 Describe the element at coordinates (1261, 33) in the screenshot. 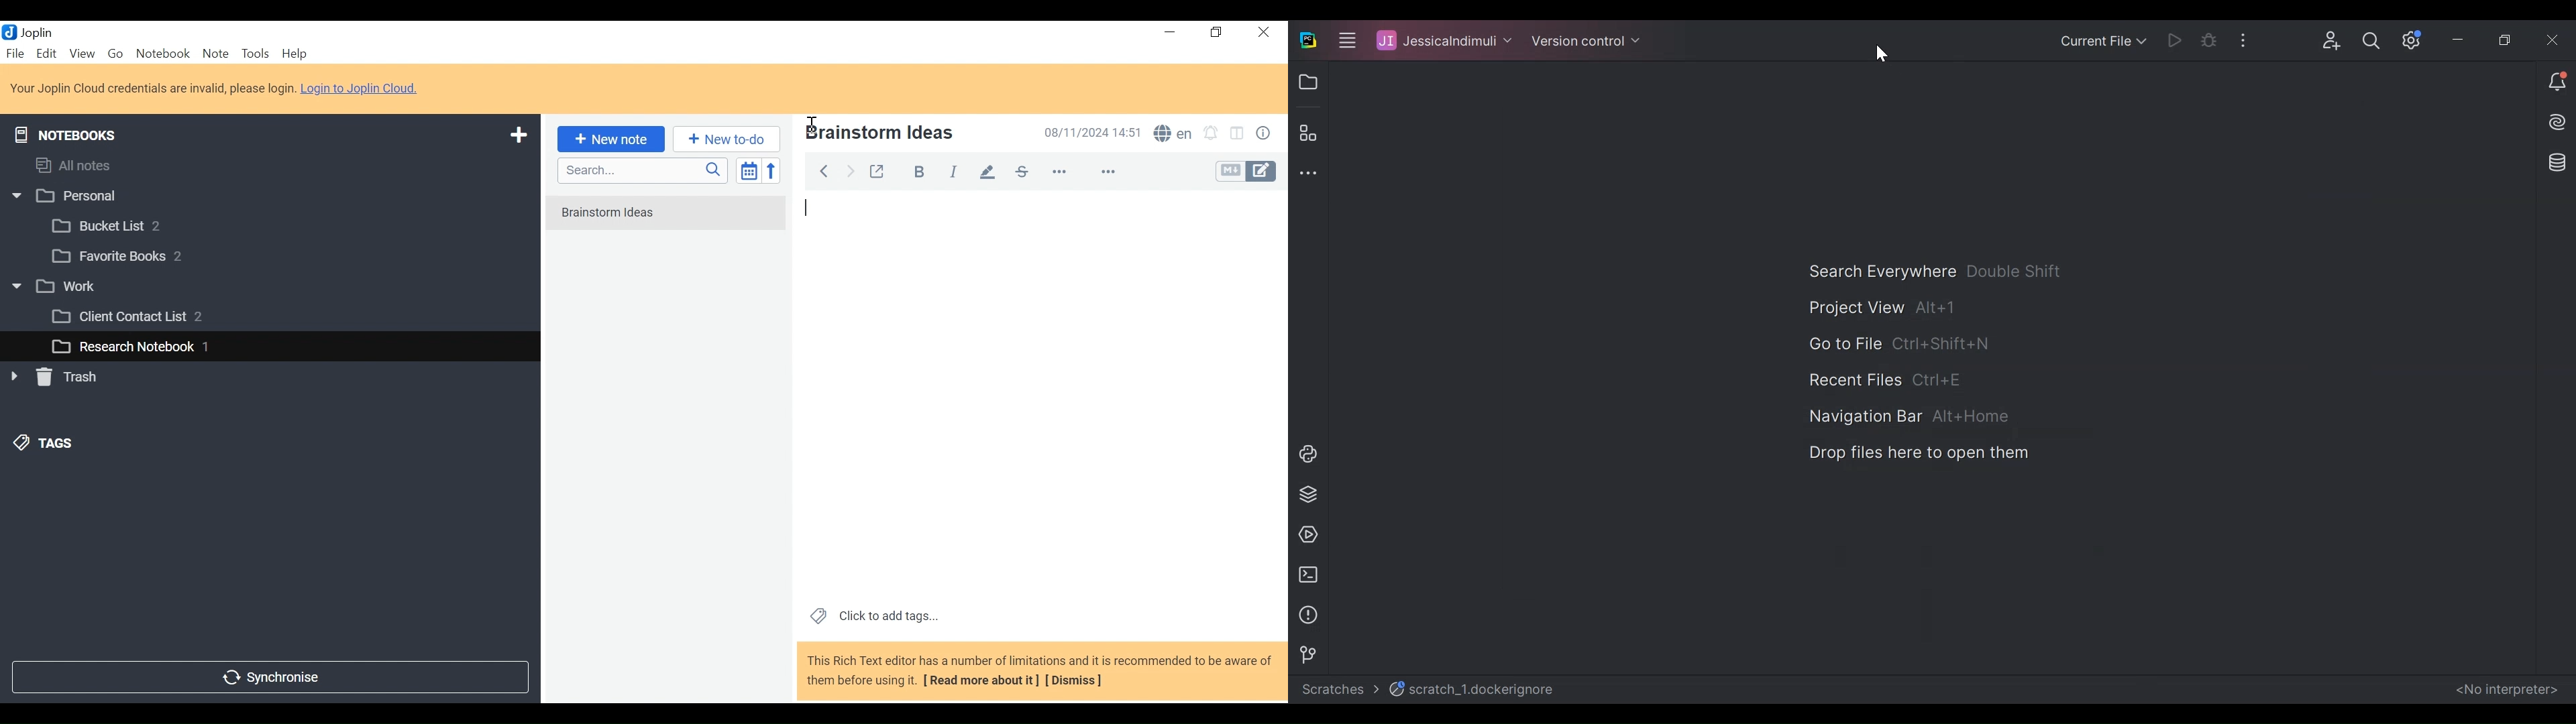

I see `Close` at that location.